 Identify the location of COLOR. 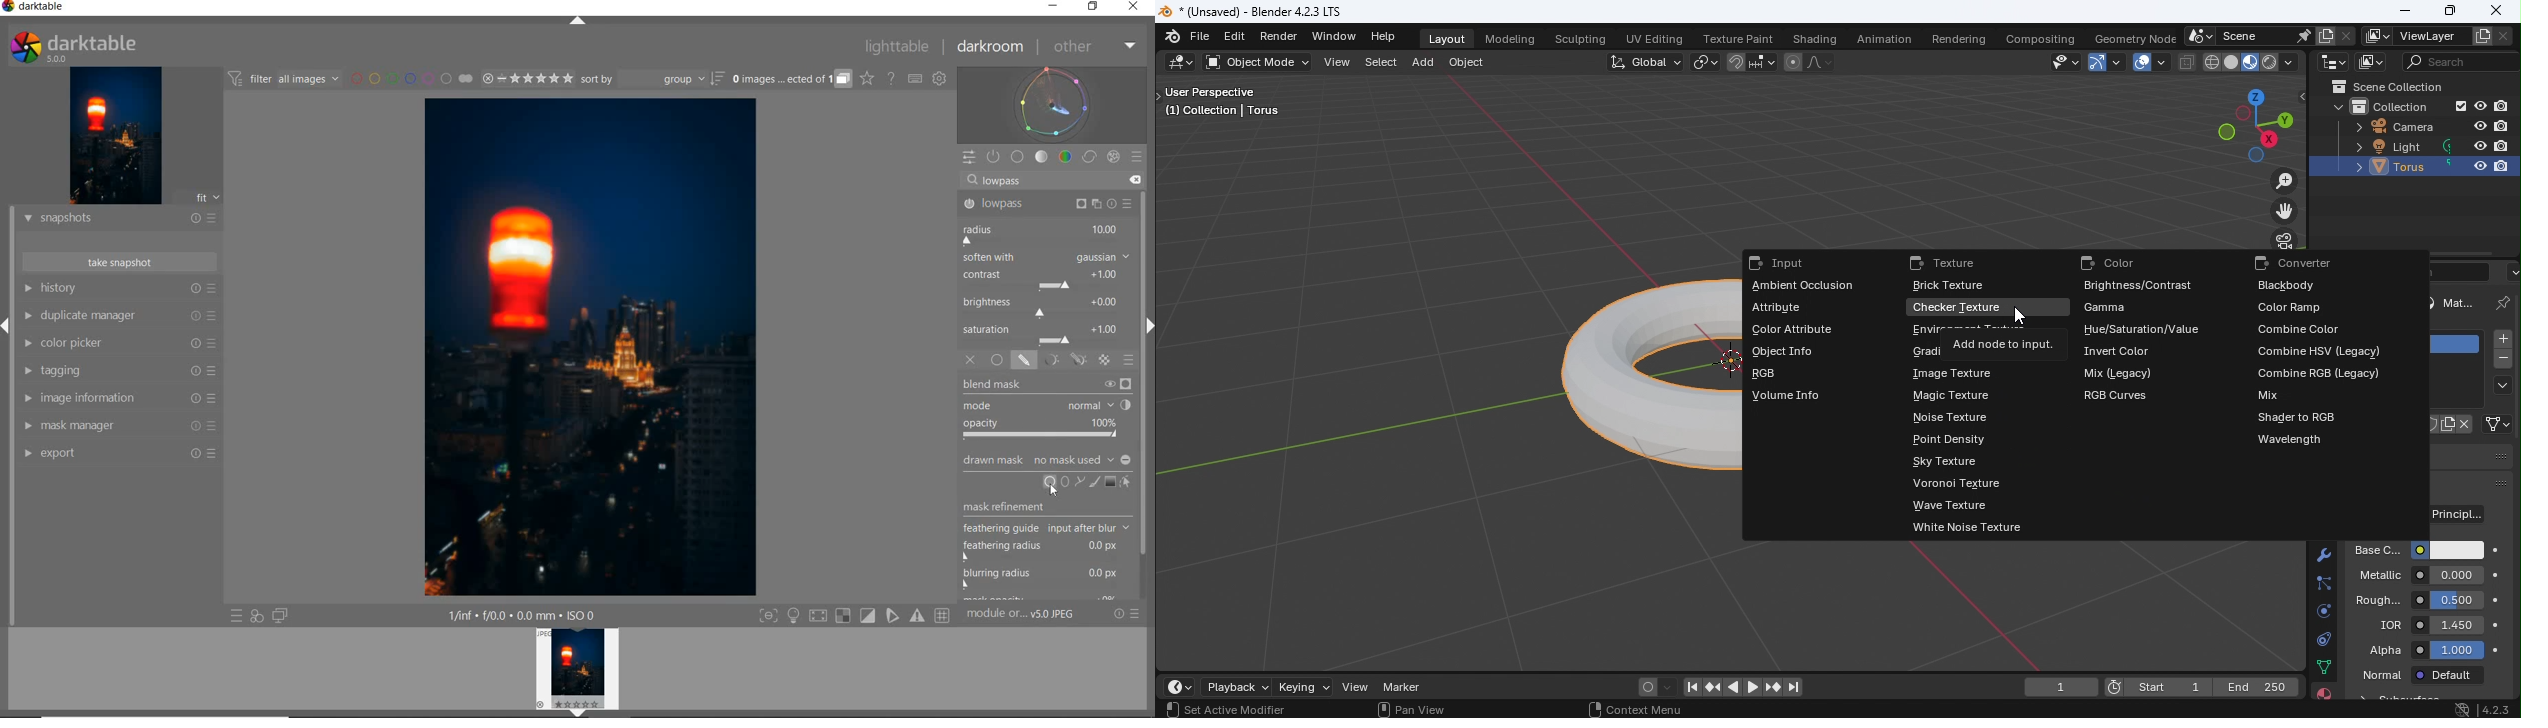
(1065, 157).